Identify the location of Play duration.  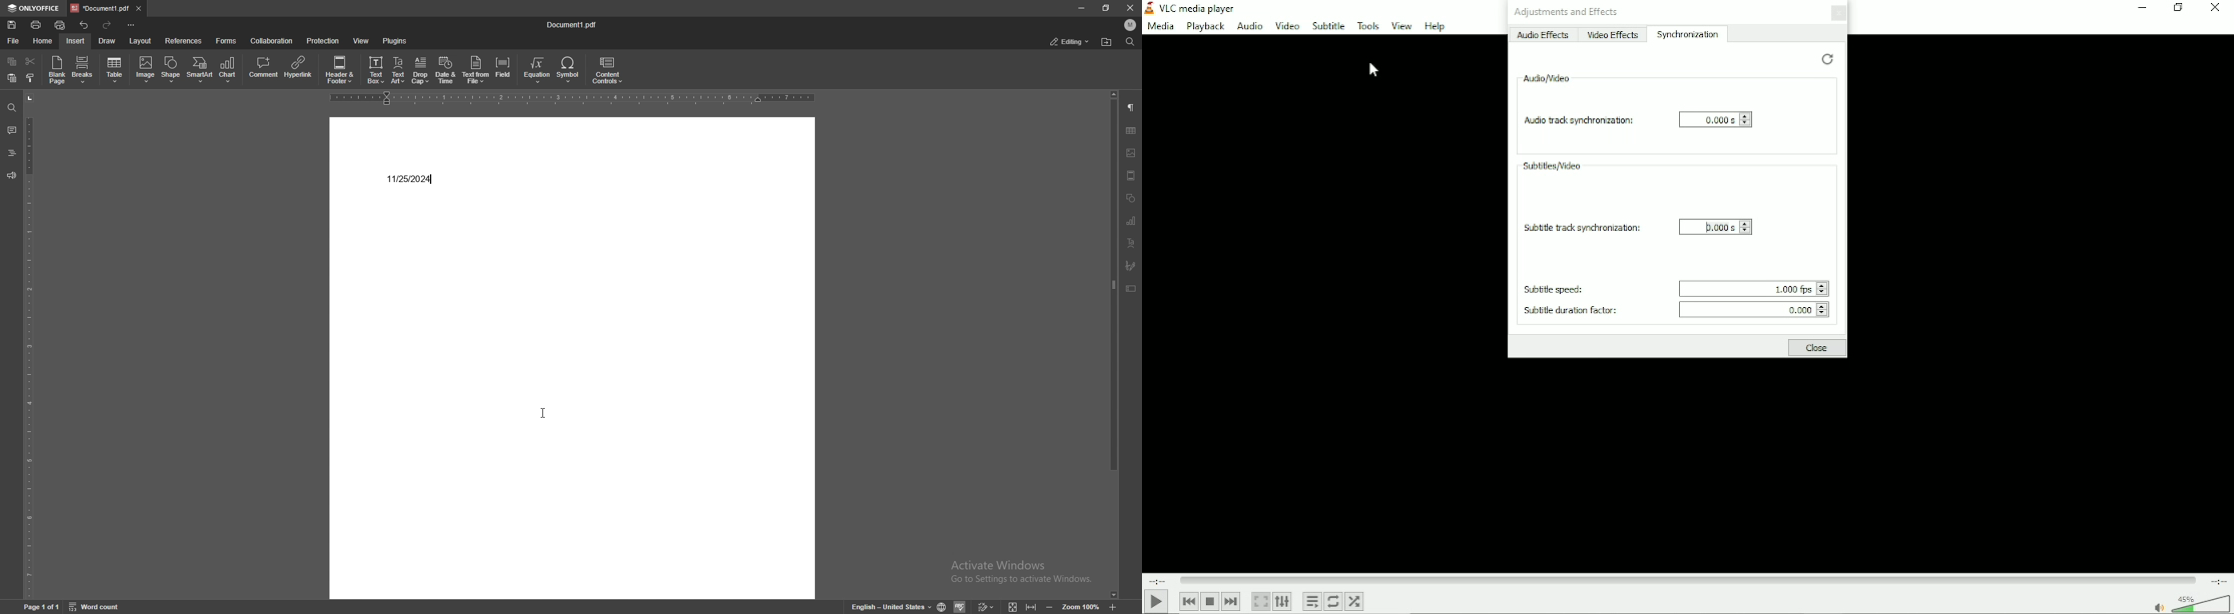
(1689, 580).